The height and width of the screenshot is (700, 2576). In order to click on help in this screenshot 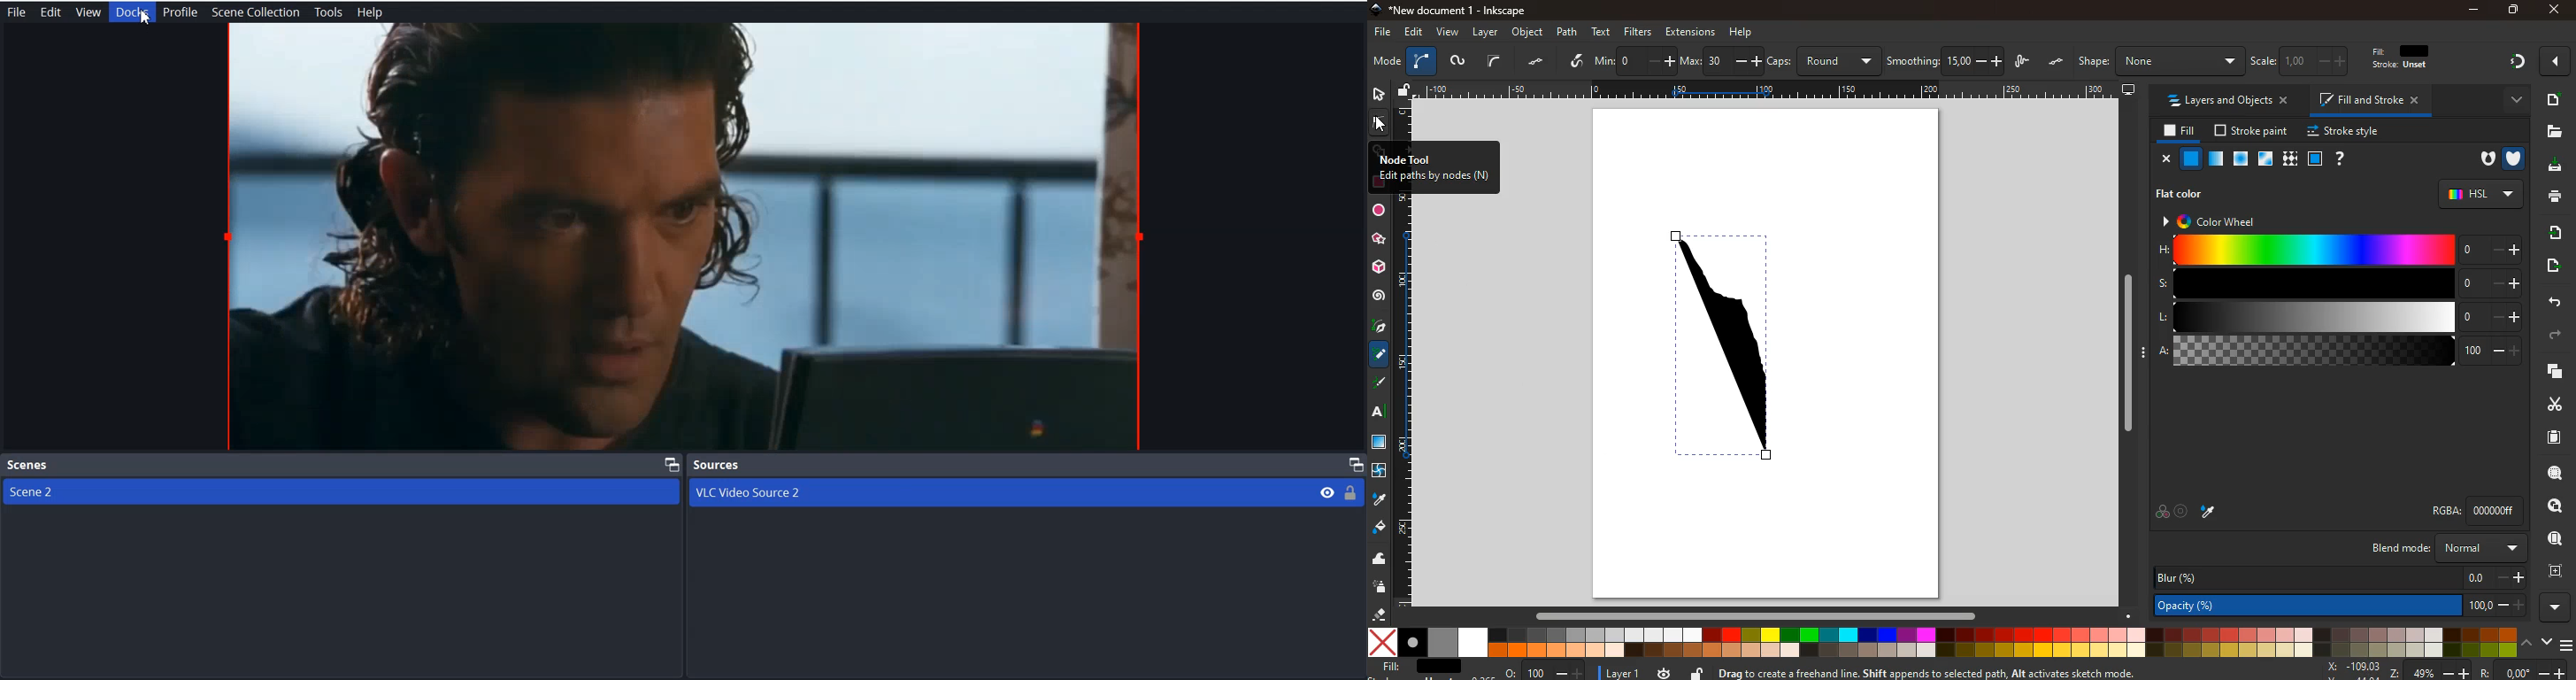, I will do `click(1741, 33)`.